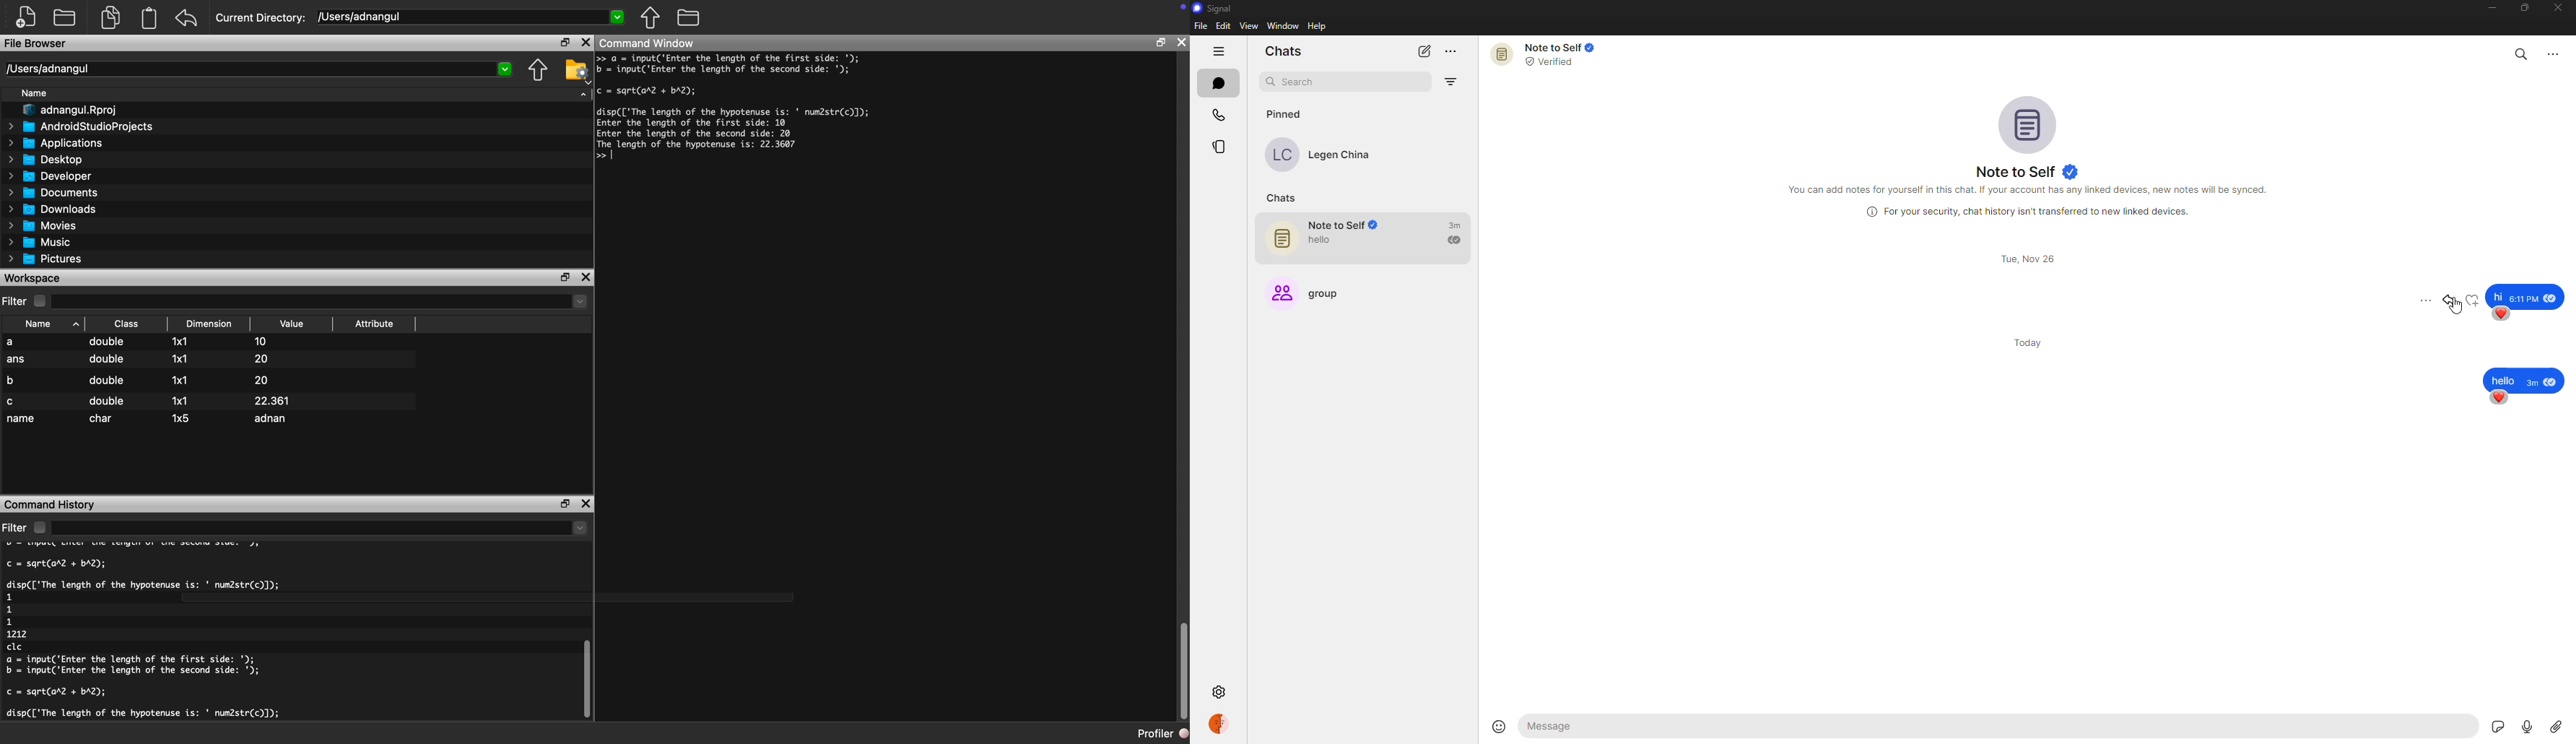 The width and height of the screenshot is (2576, 756). Describe the element at coordinates (2459, 311) in the screenshot. I see `cursor` at that location.